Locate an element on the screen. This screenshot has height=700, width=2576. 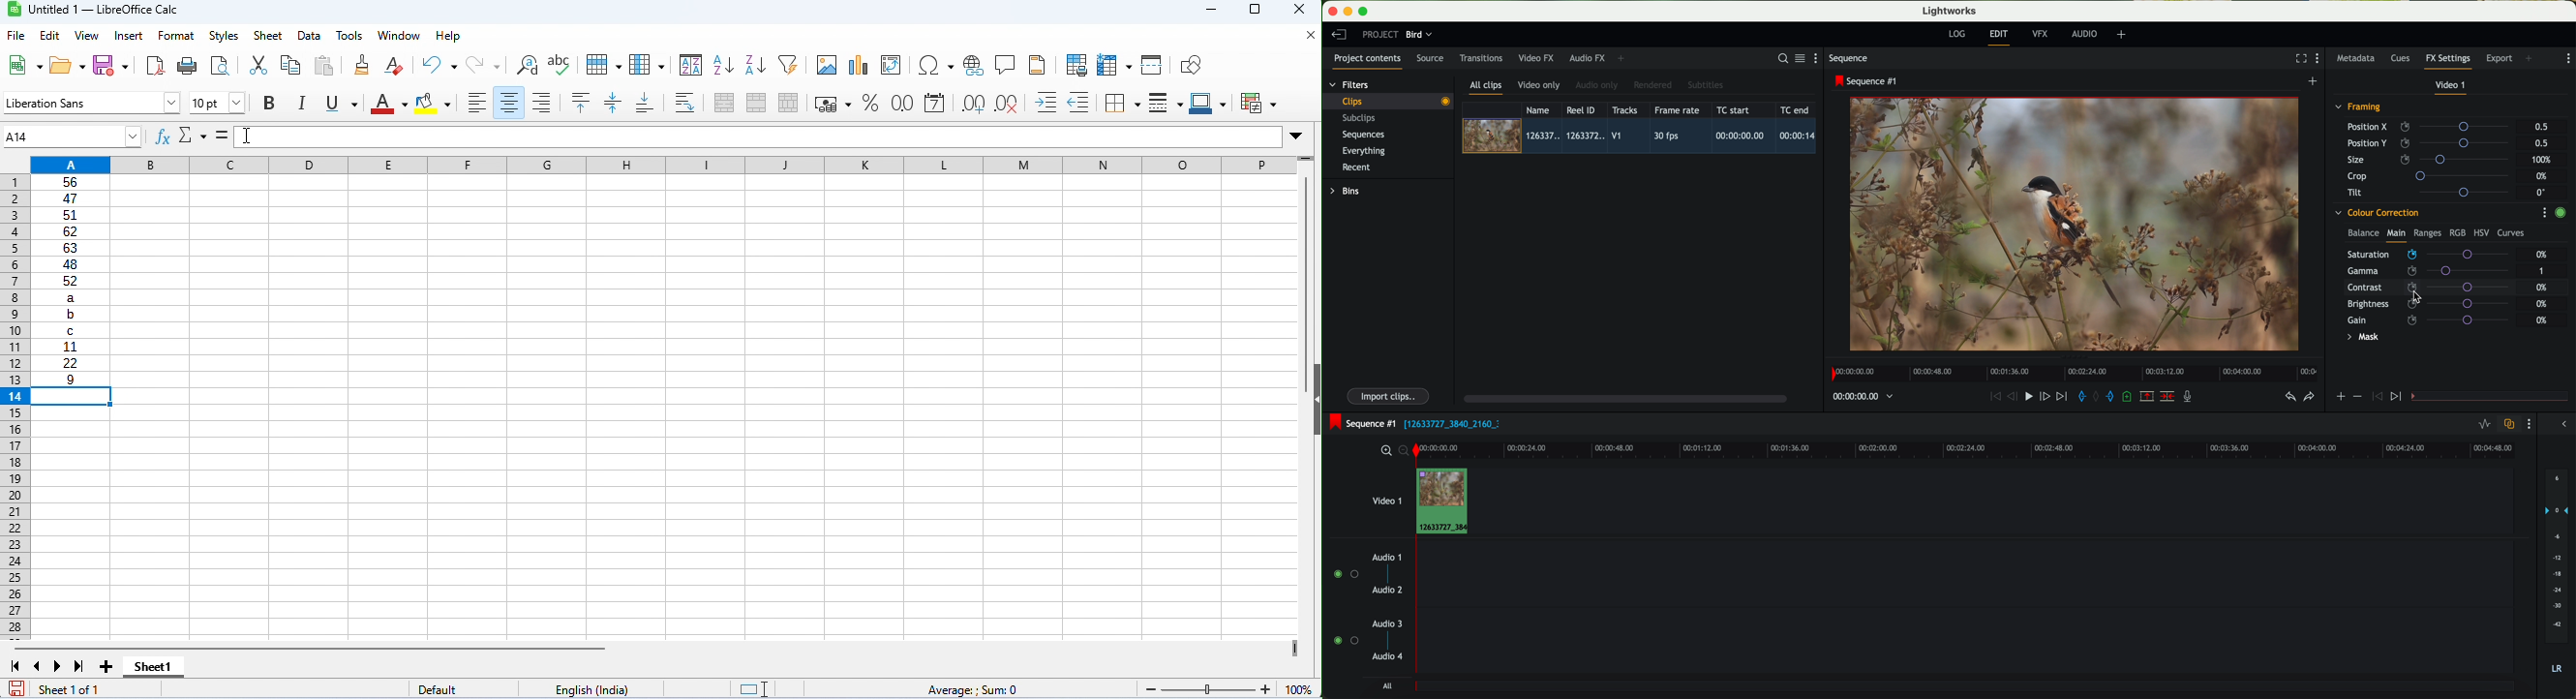
create a new sequence is located at coordinates (2315, 82).